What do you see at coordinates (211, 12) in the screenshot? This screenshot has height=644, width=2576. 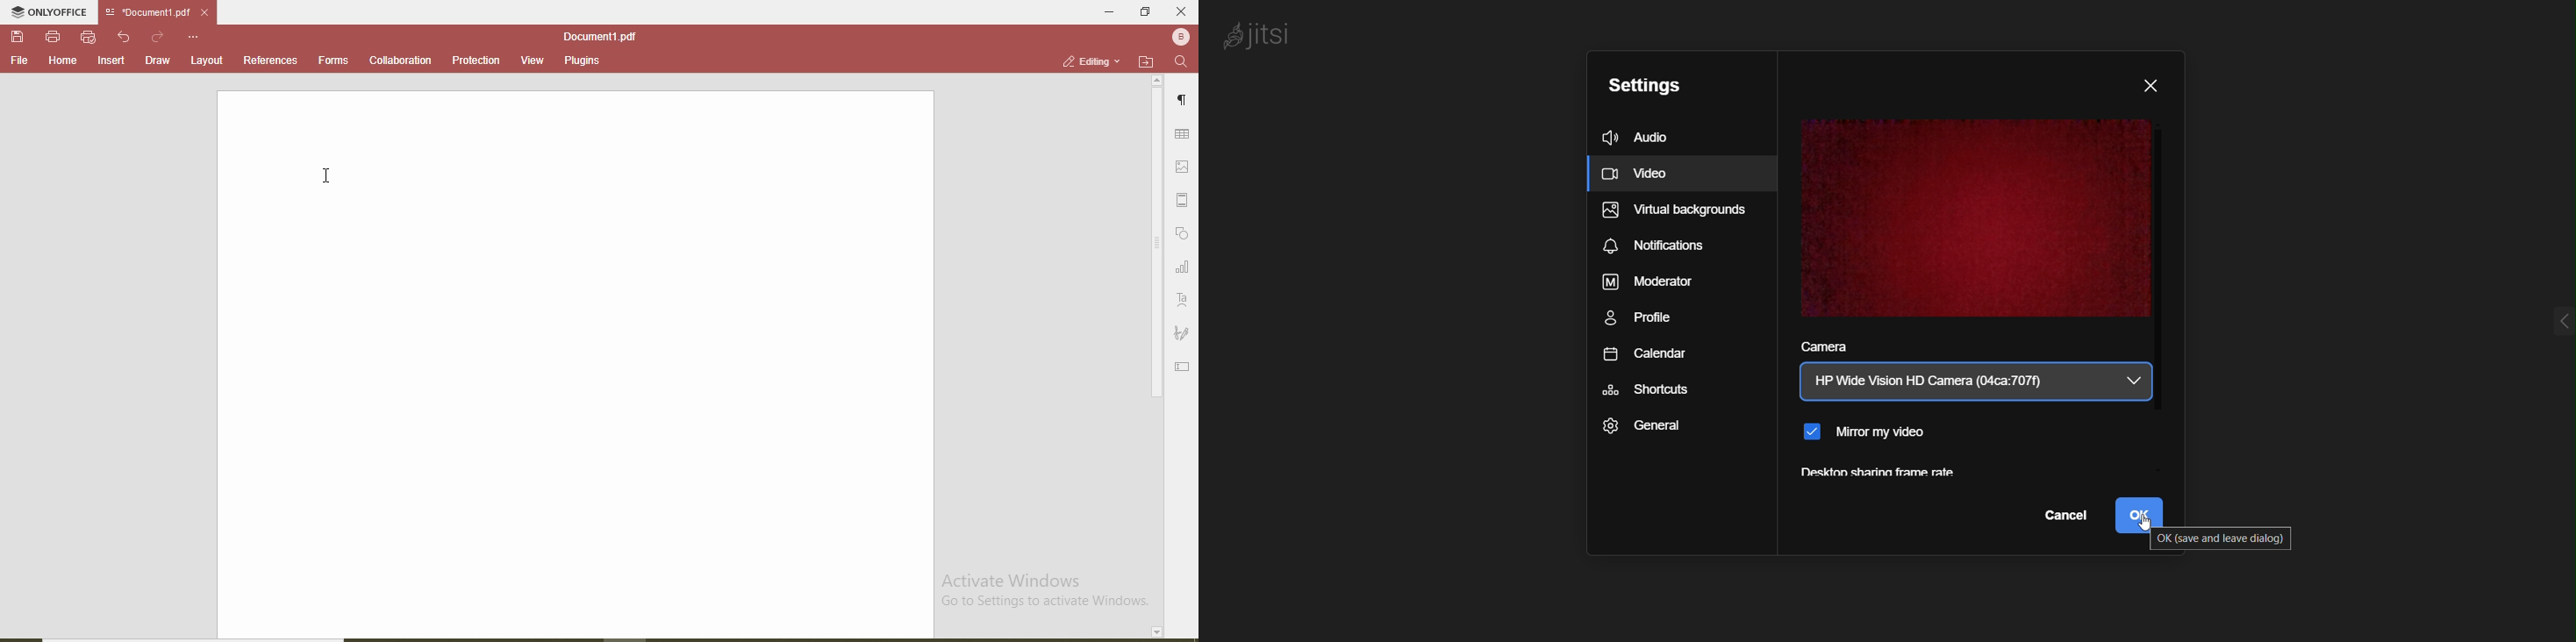 I see `close file` at bounding box center [211, 12].